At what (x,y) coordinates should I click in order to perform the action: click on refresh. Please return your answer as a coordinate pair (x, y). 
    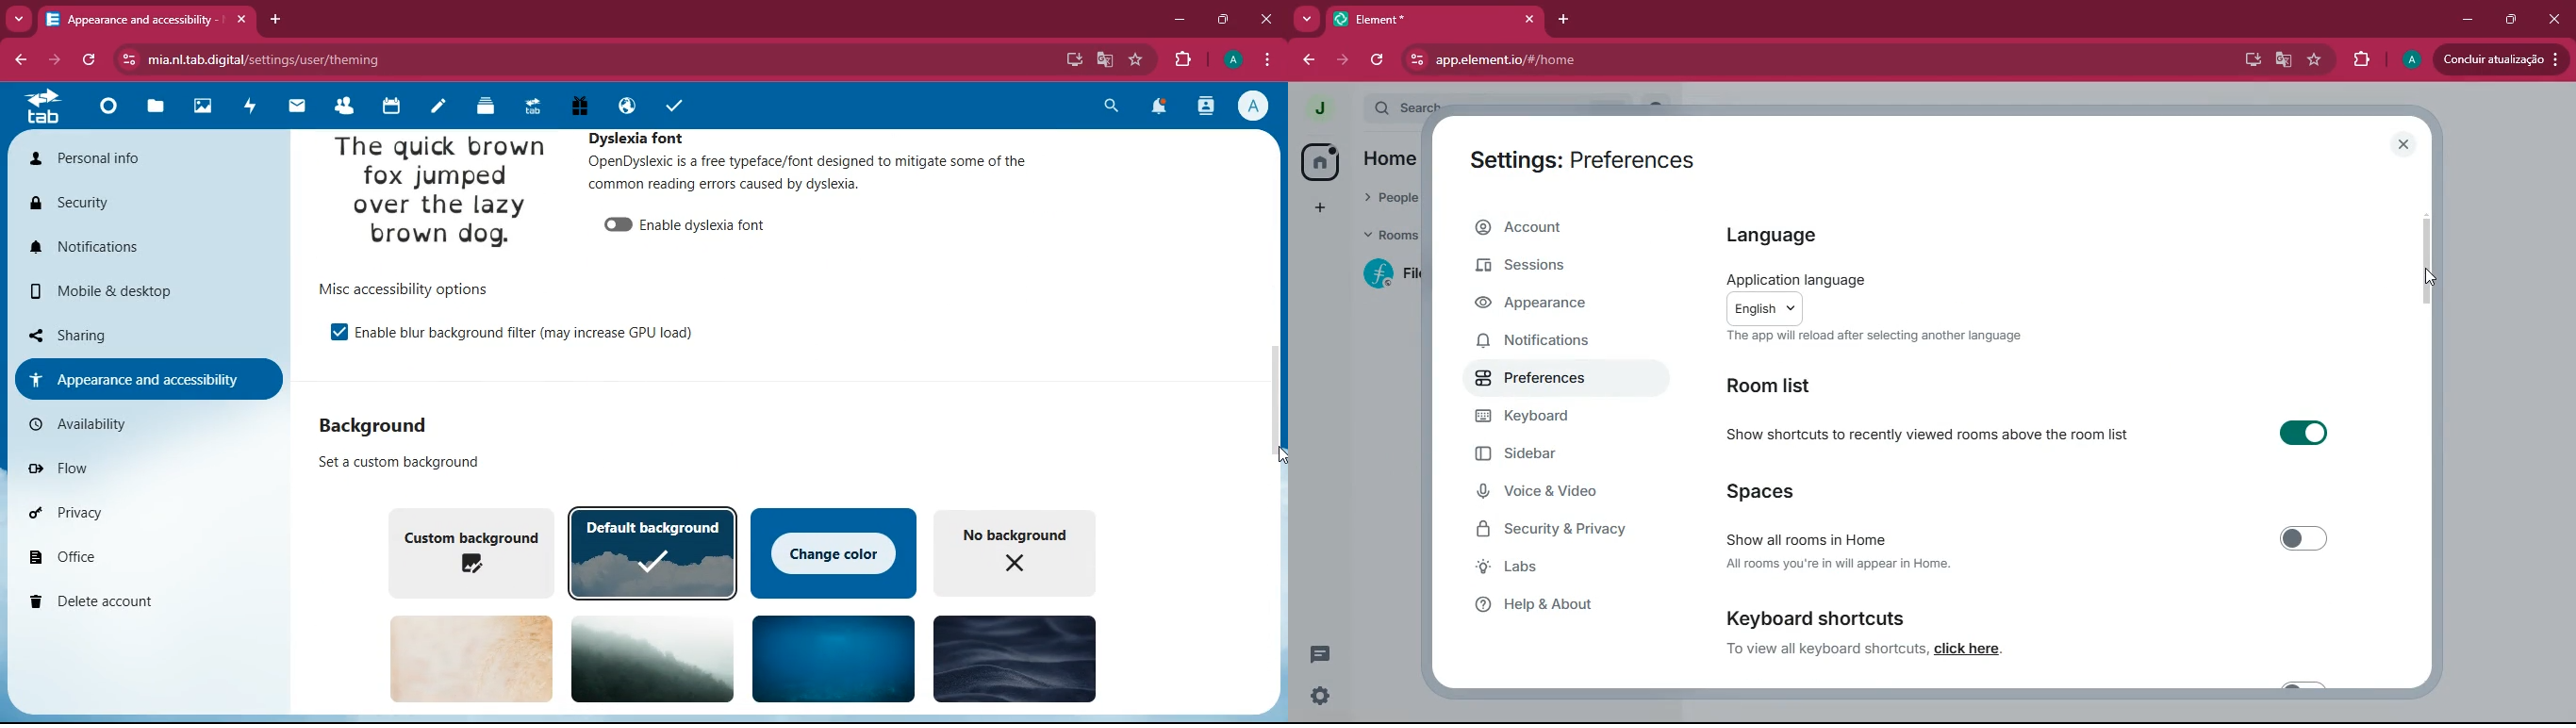
    Looking at the image, I should click on (1379, 59).